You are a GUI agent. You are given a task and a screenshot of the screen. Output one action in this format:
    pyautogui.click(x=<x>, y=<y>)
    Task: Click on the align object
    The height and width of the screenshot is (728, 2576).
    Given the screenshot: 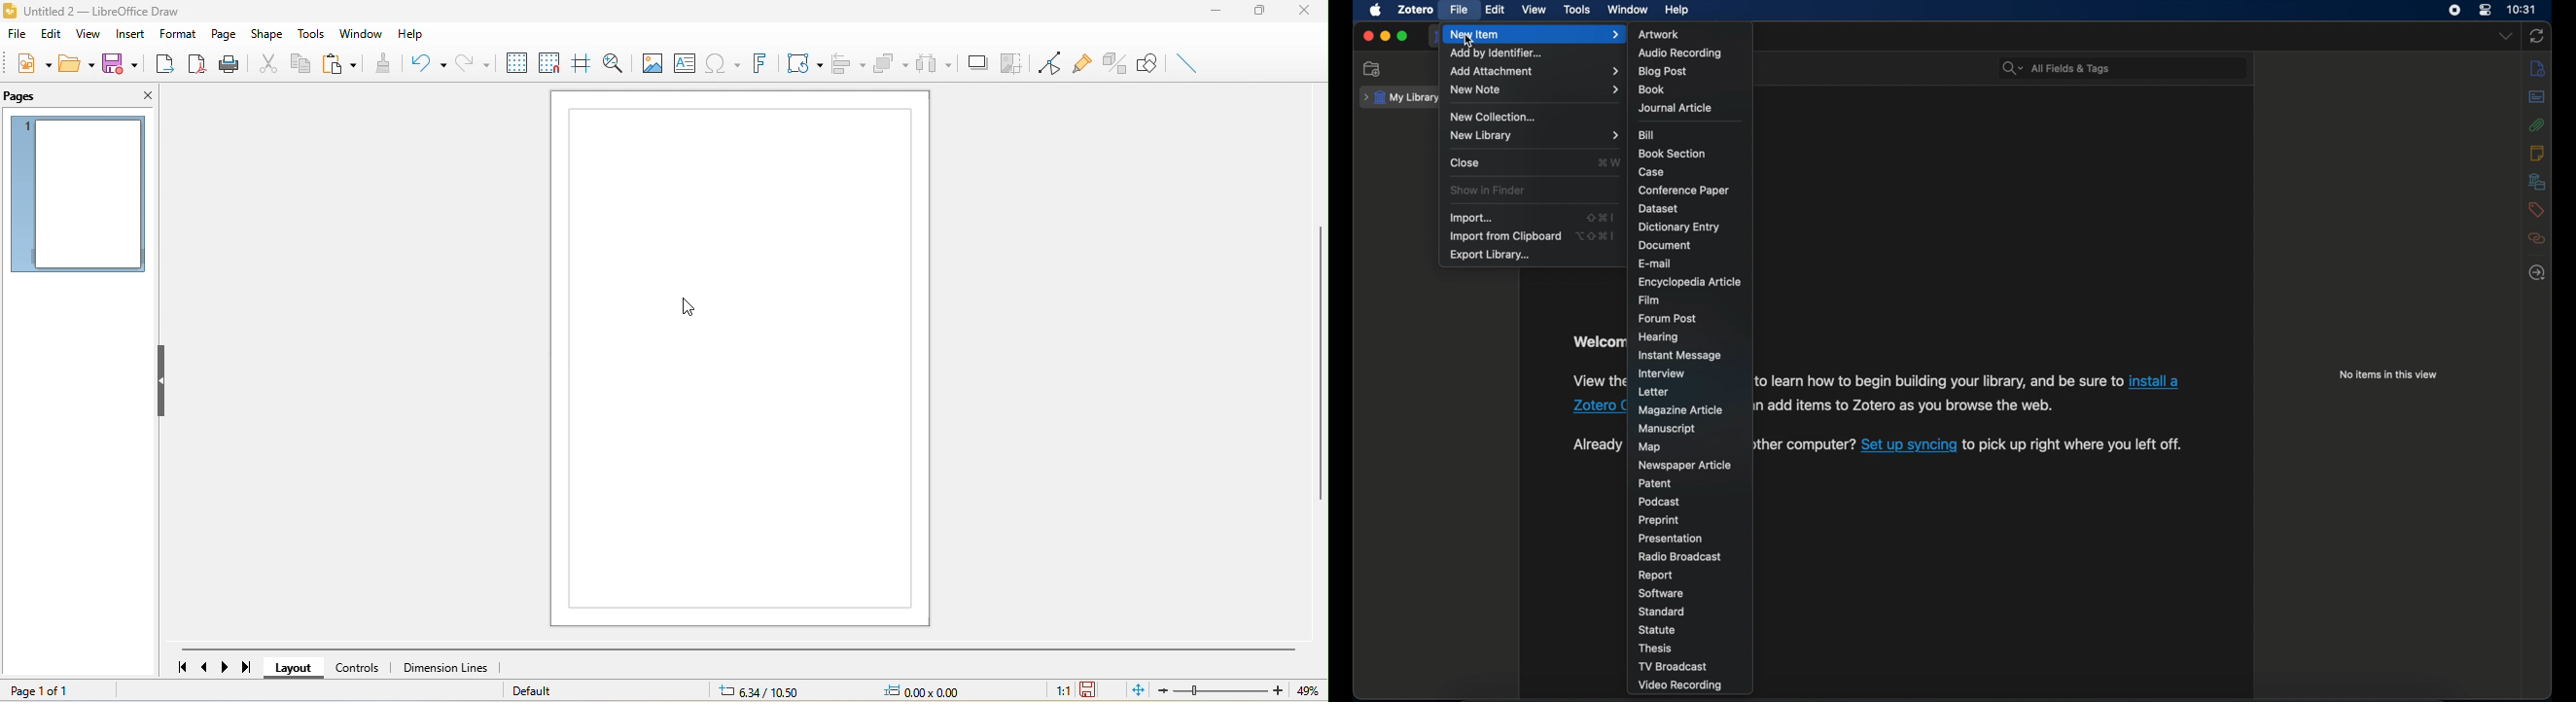 What is the action you would take?
    pyautogui.click(x=849, y=62)
    